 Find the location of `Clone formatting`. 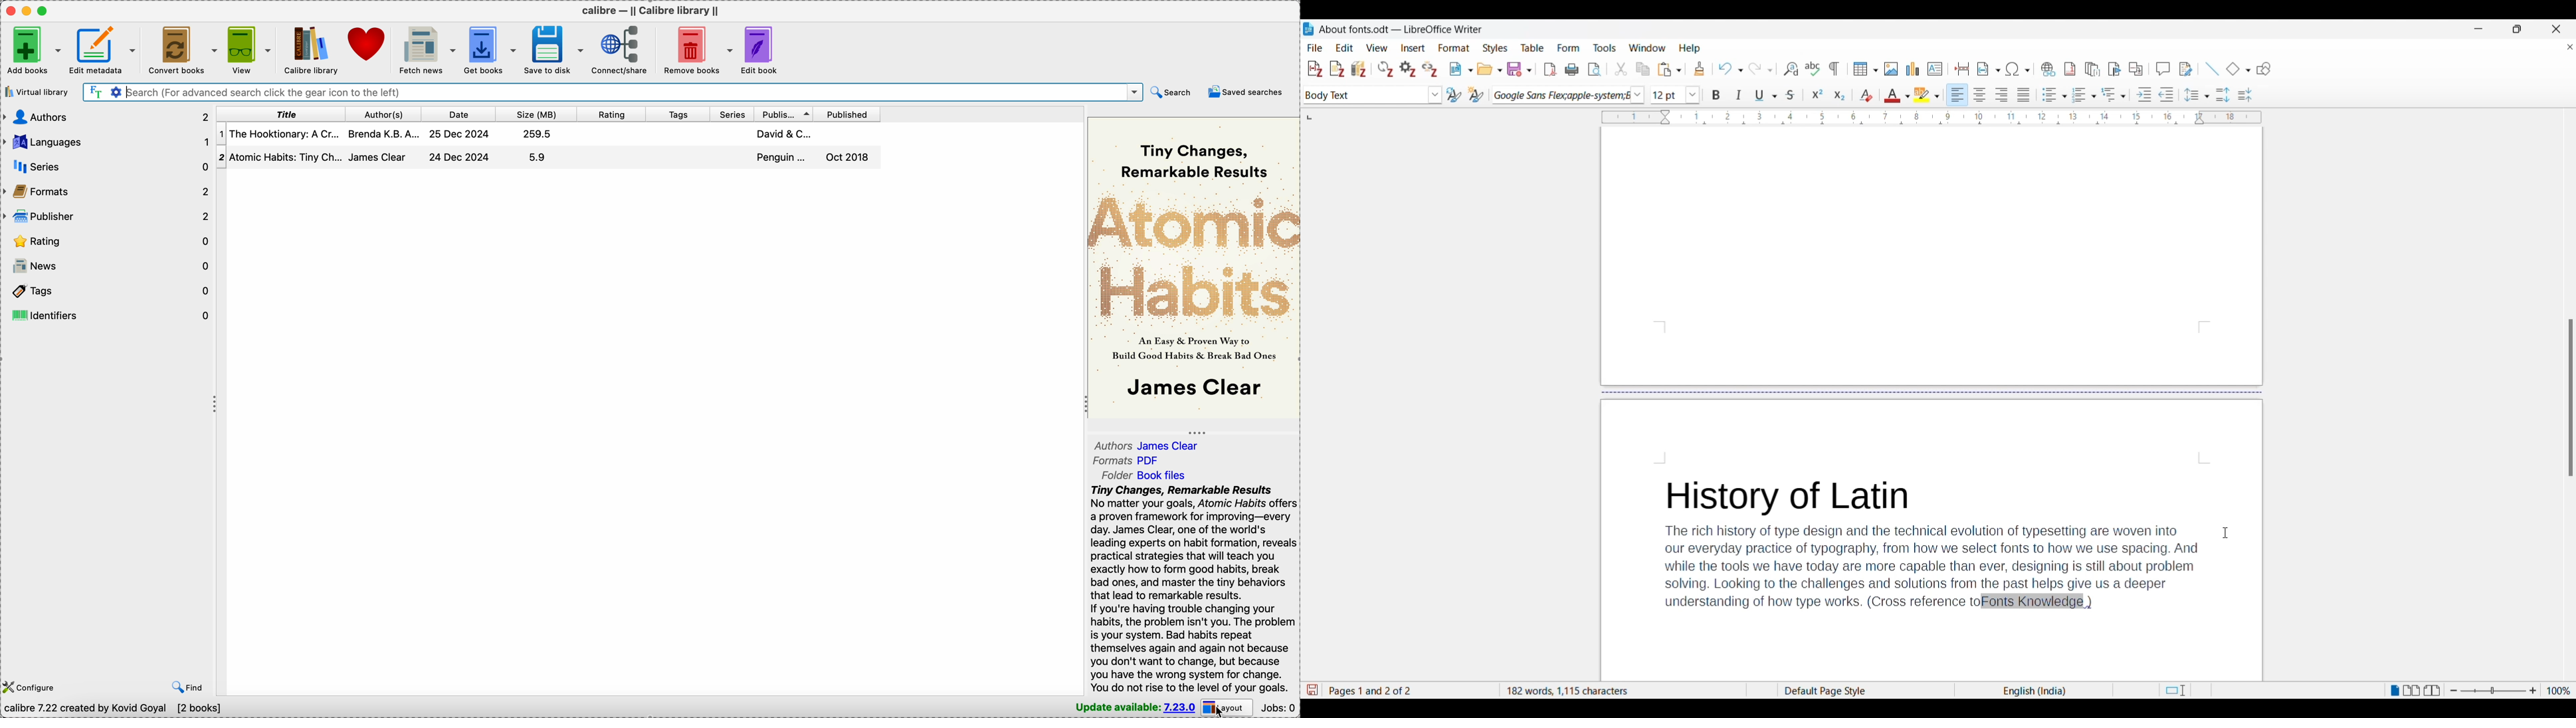

Clone formatting is located at coordinates (1700, 68).